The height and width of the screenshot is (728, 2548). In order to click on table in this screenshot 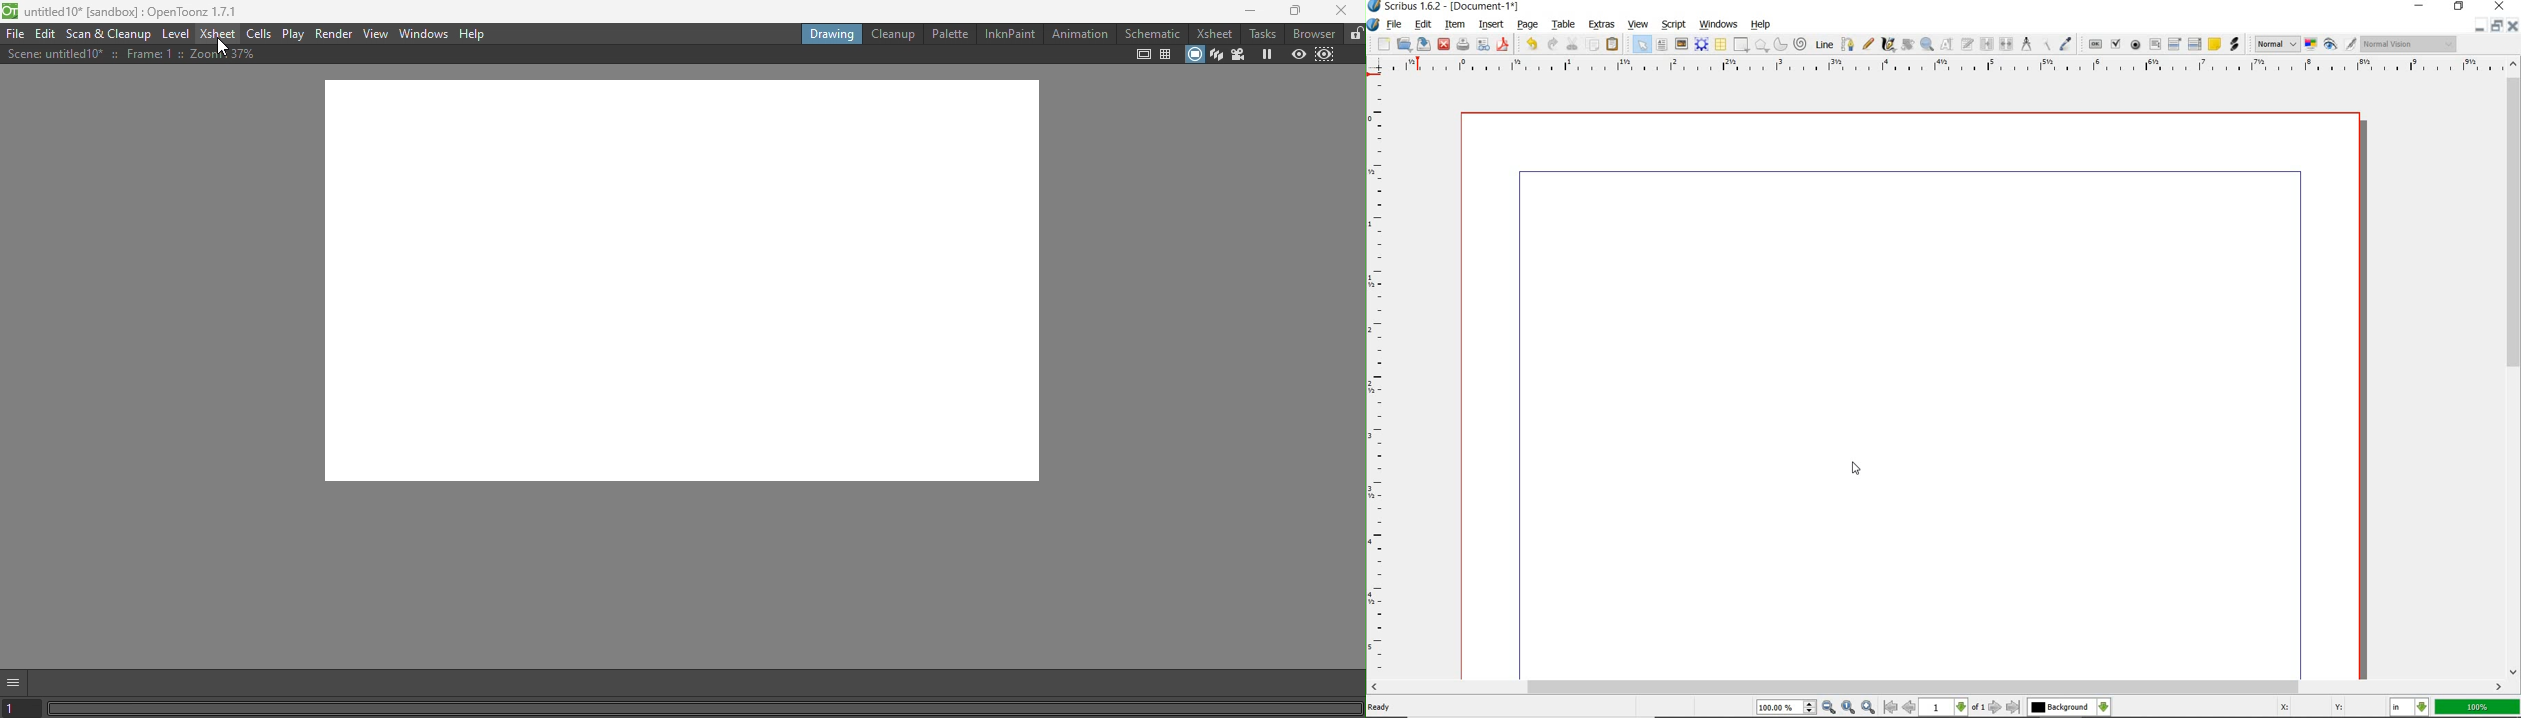, I will do `click(1721, 45)`.